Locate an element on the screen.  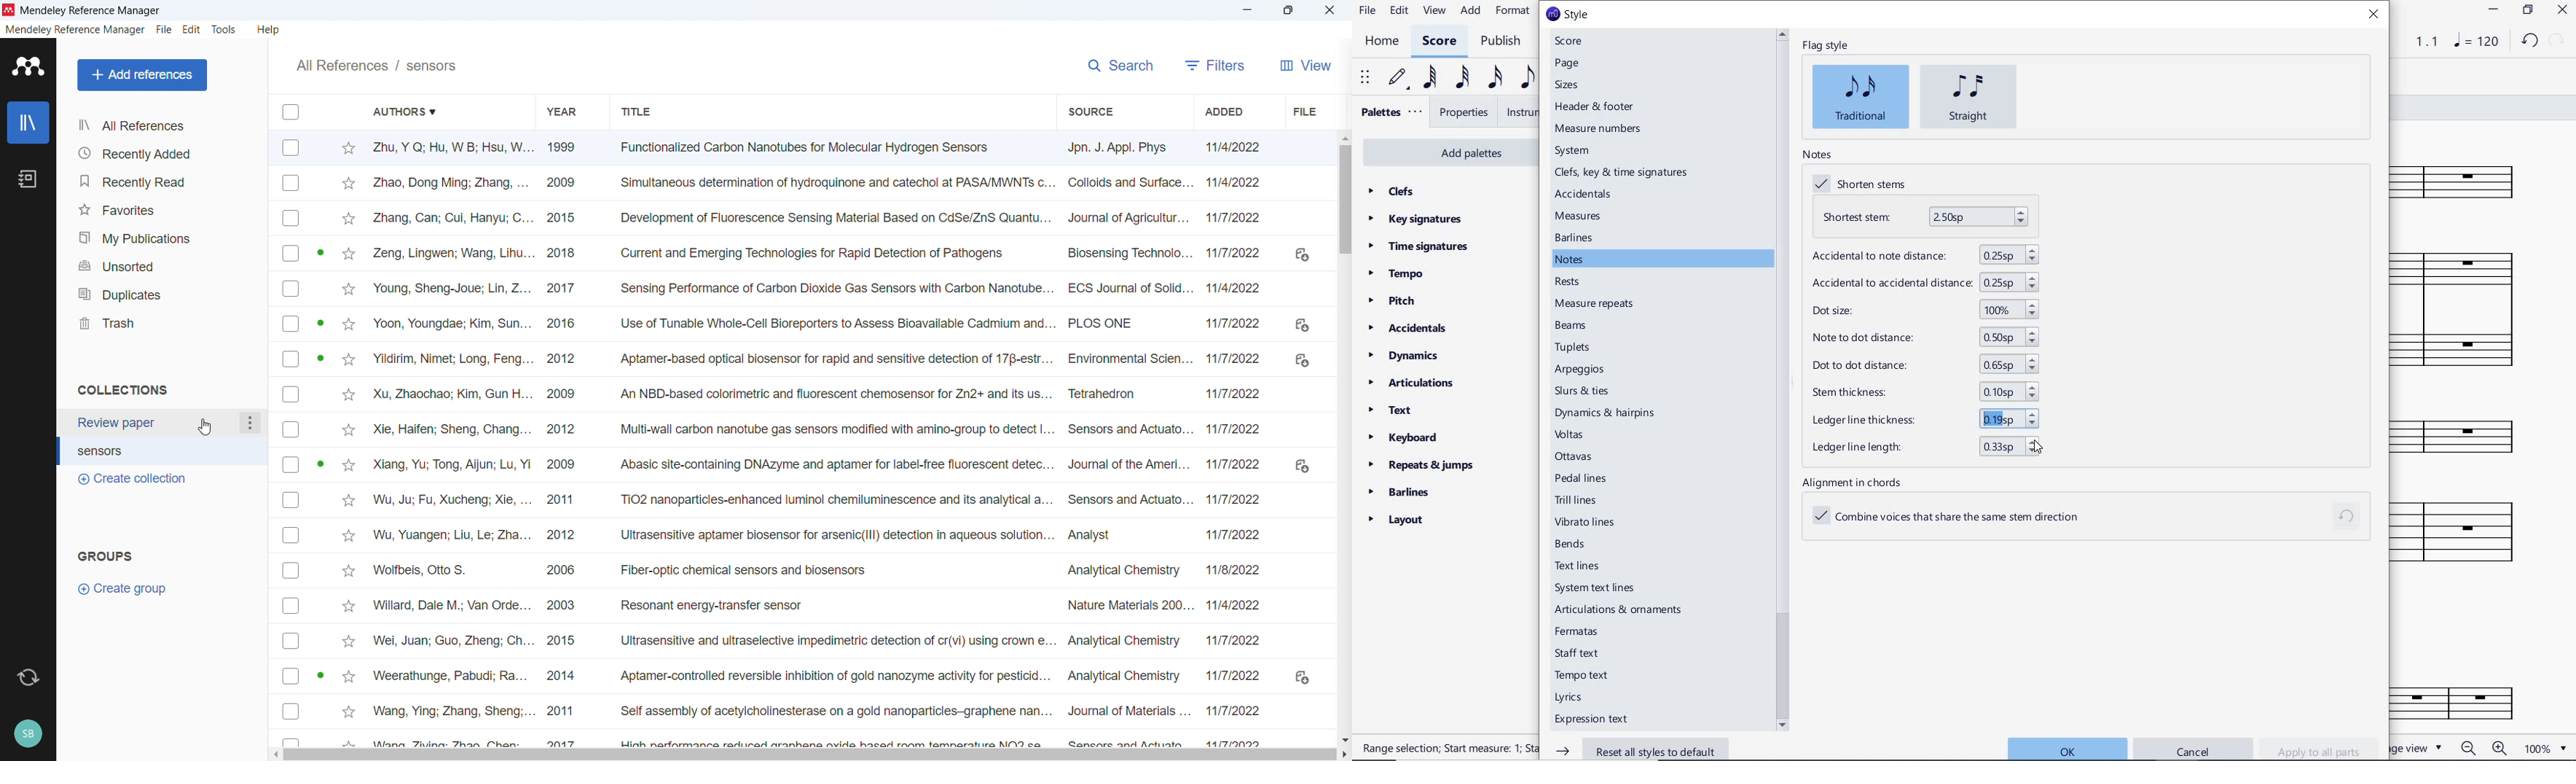
Select individual entries  is located at coordinates (293, 439).